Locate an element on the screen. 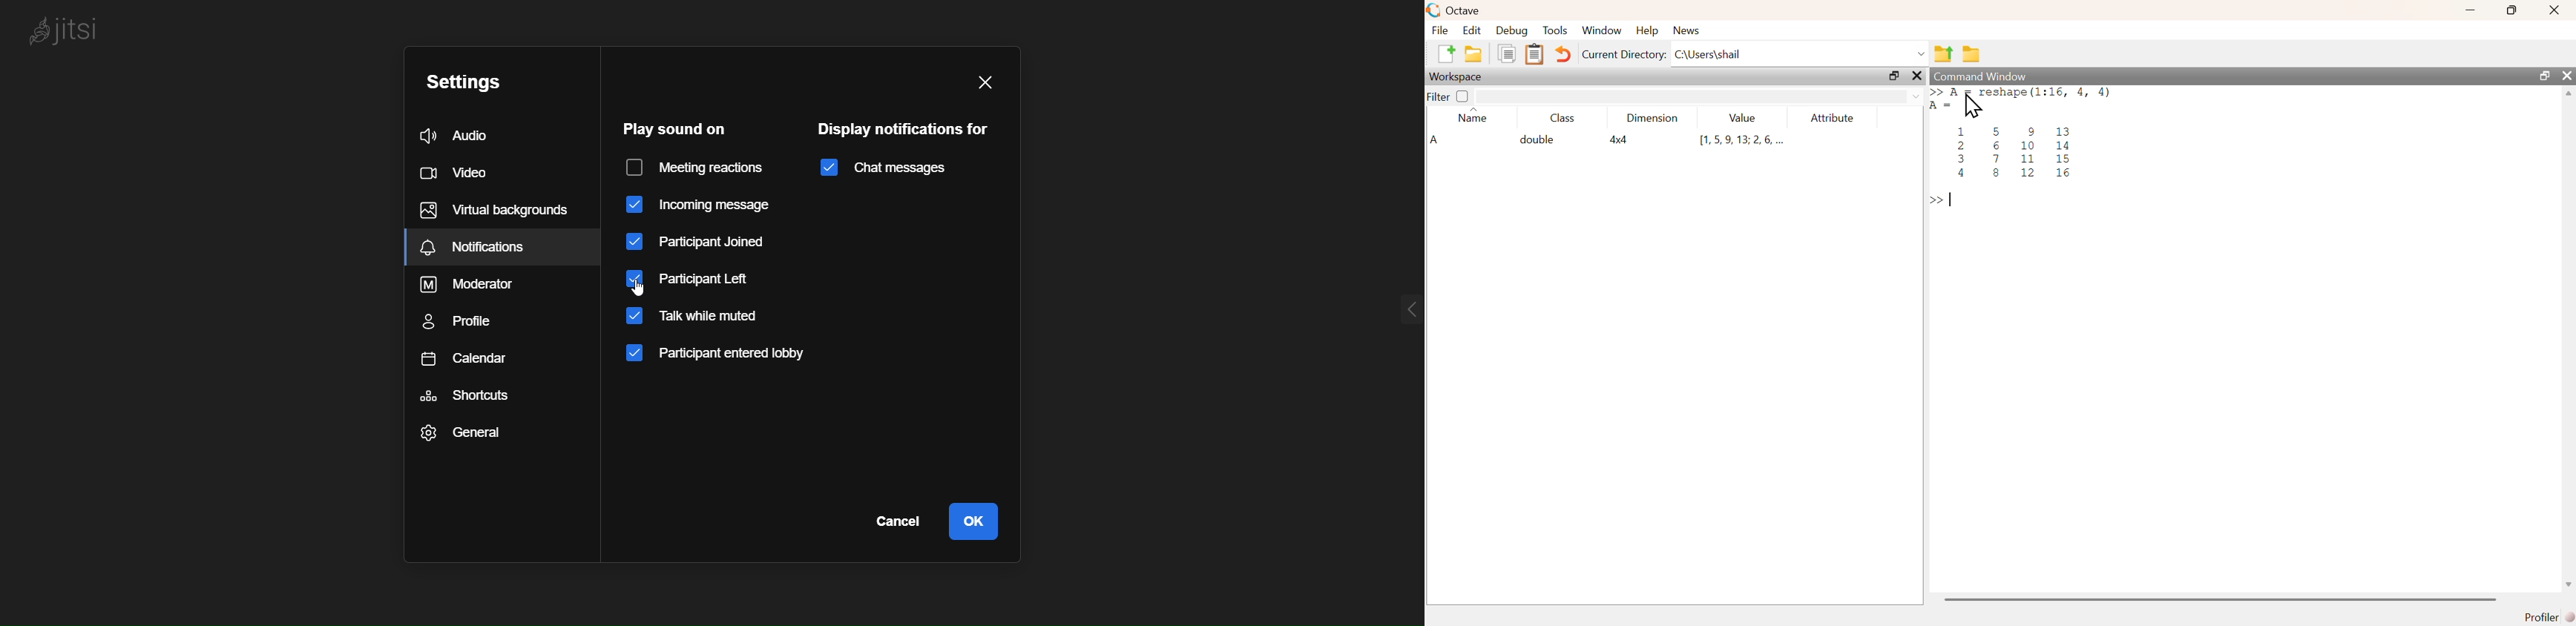 This screenshot has width=2576, height=644. command window is located at coordinates (1980, 74).